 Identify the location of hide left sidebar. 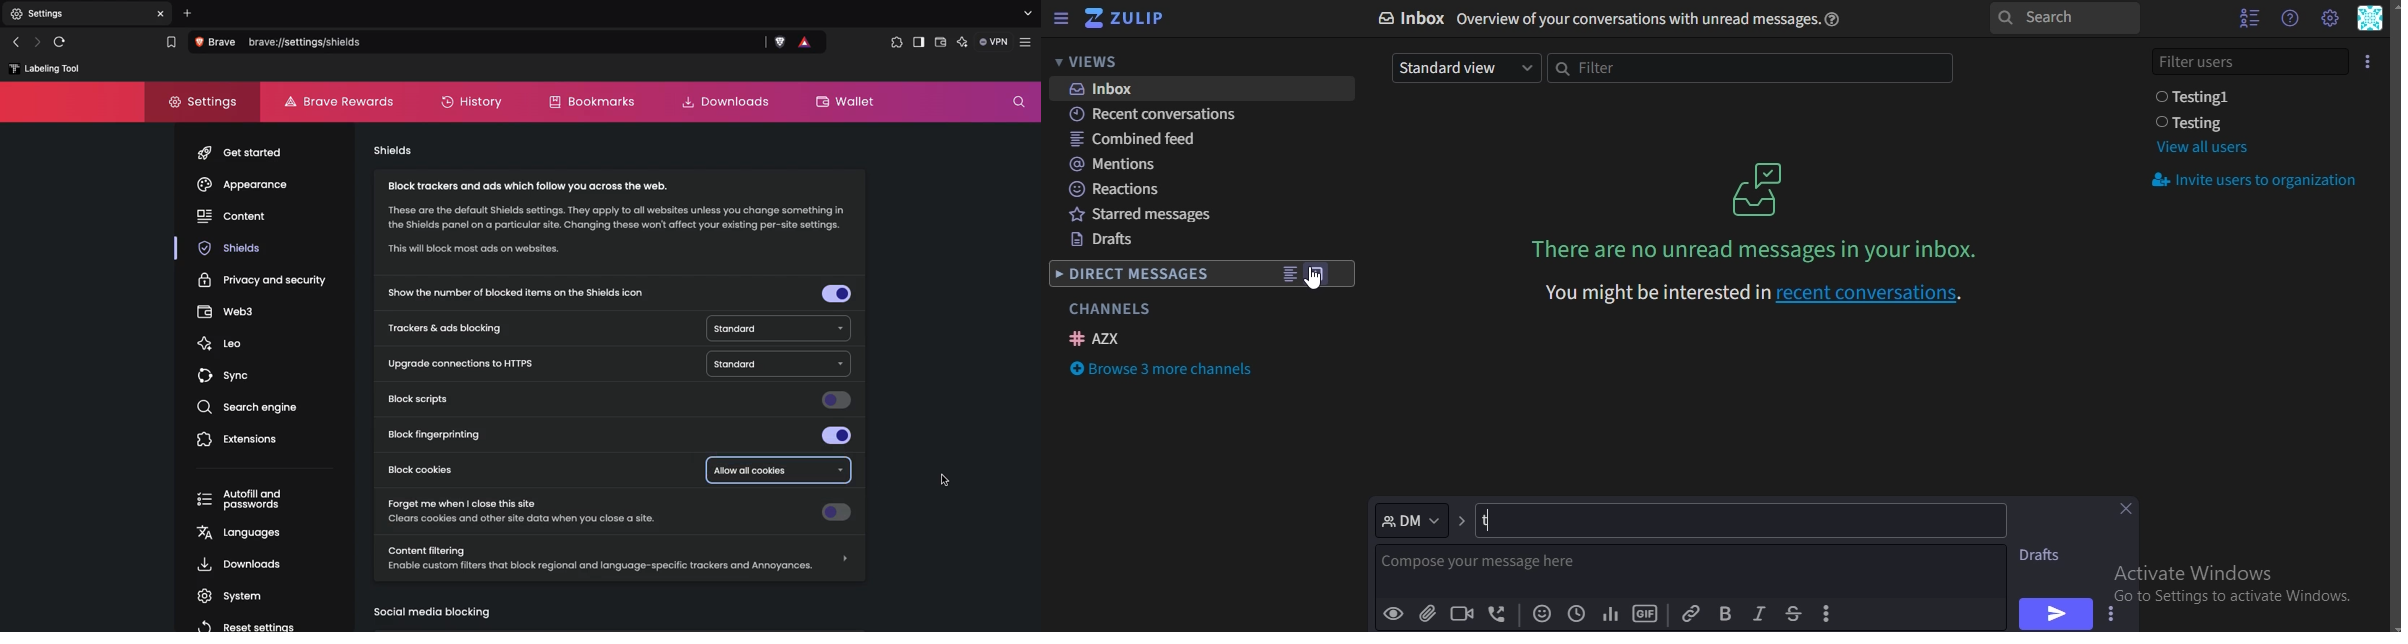
(1061, 20).